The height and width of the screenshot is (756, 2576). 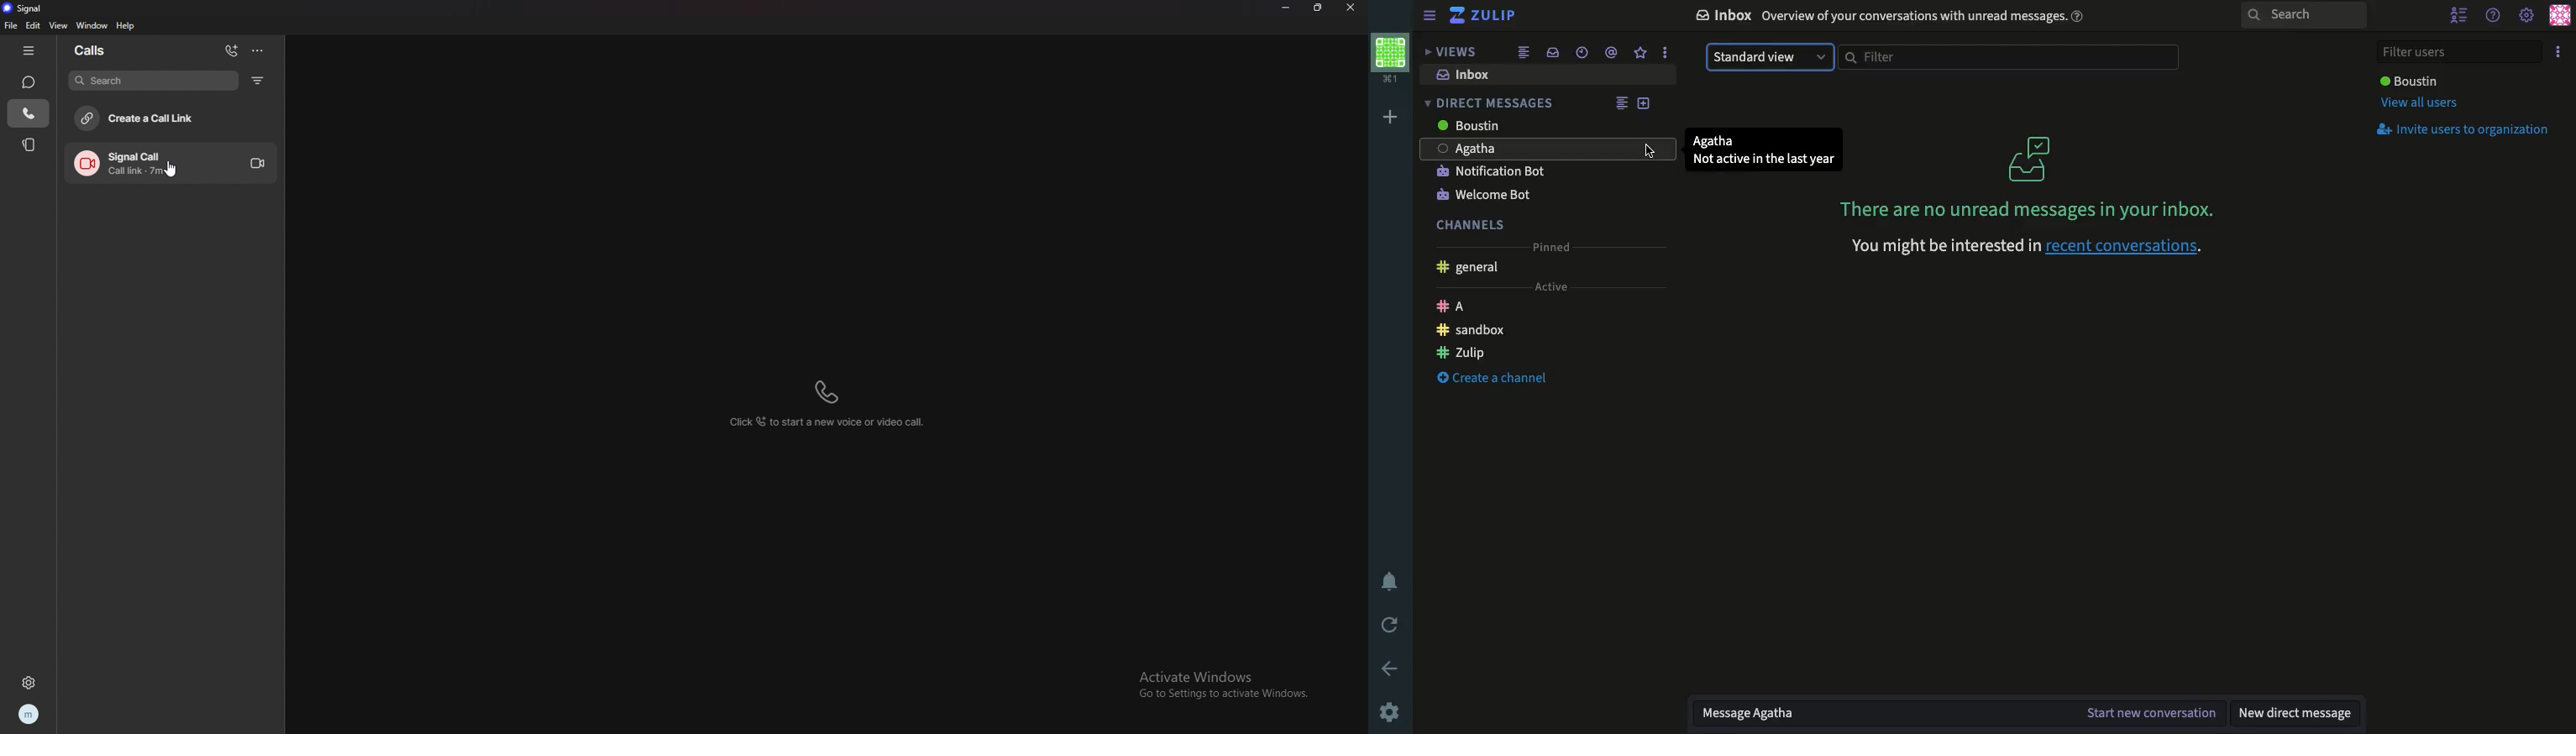 I want to click on Zulip, so click(x=1461, y=353).